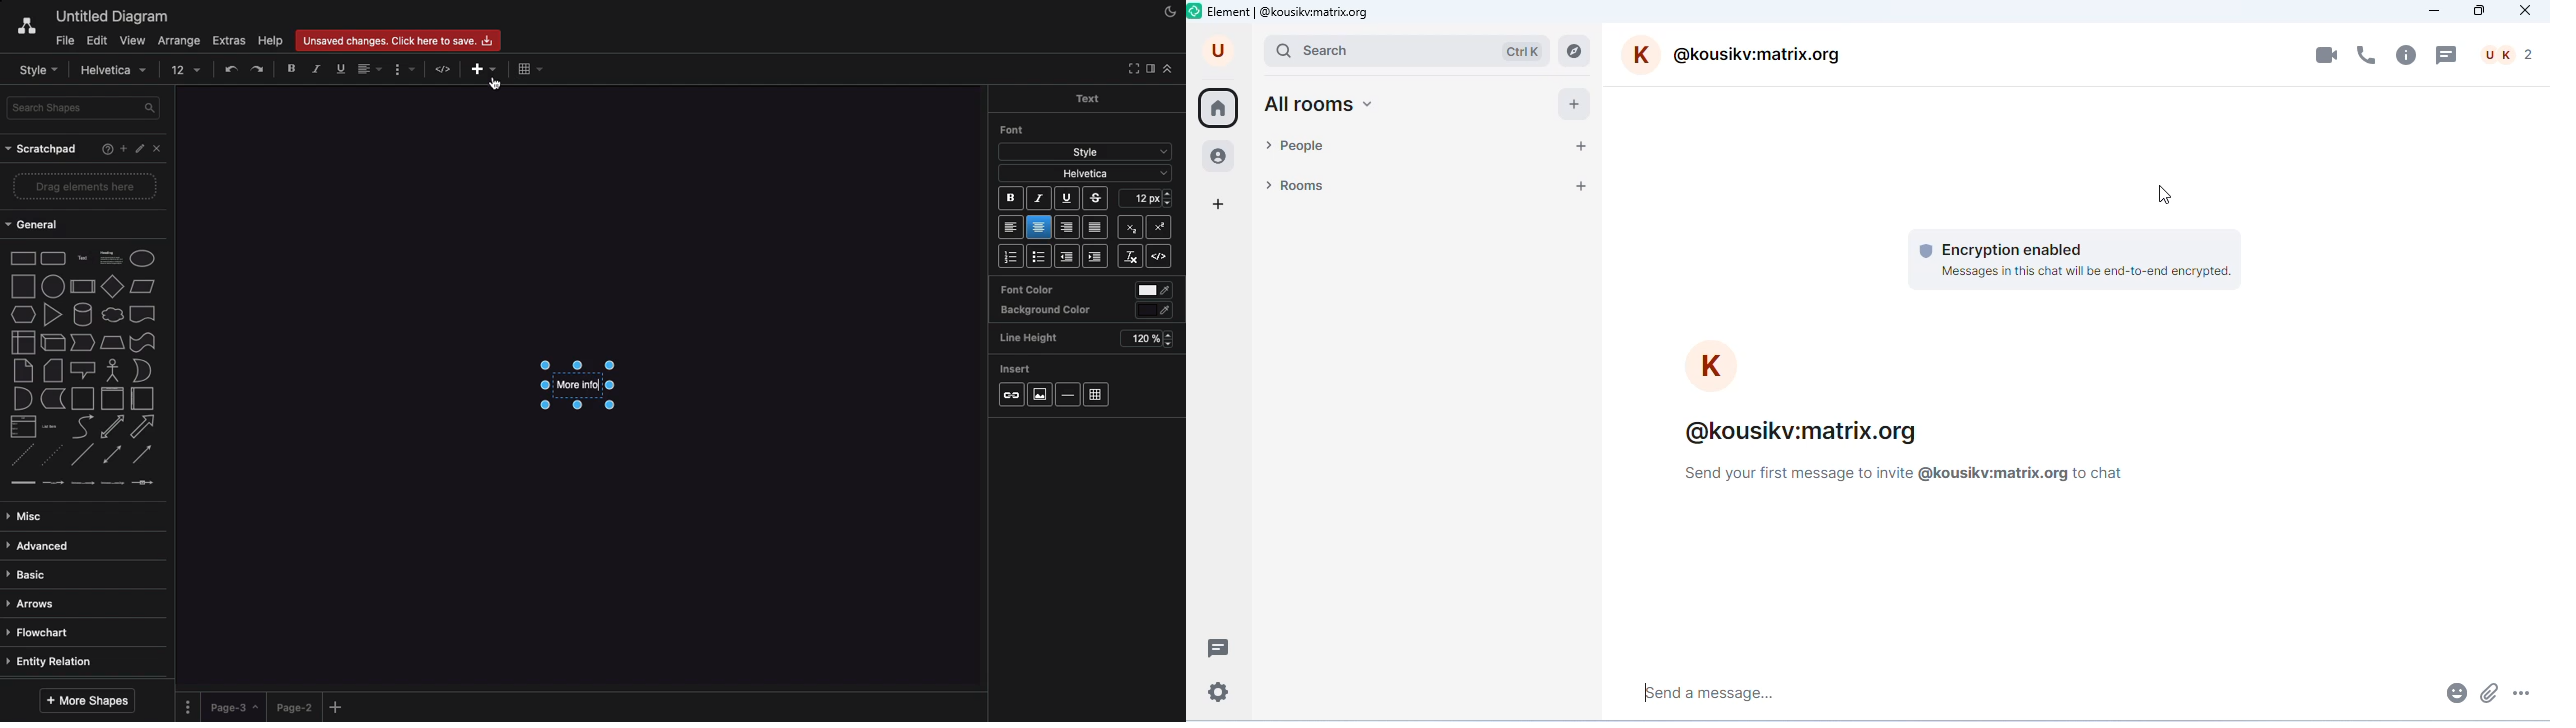 The height and width of the screenshot is (728, 2576). What do you see at coordinates (1585, 146) in the screenshot?
I see `start chat` at bounding box center [1585, 146].